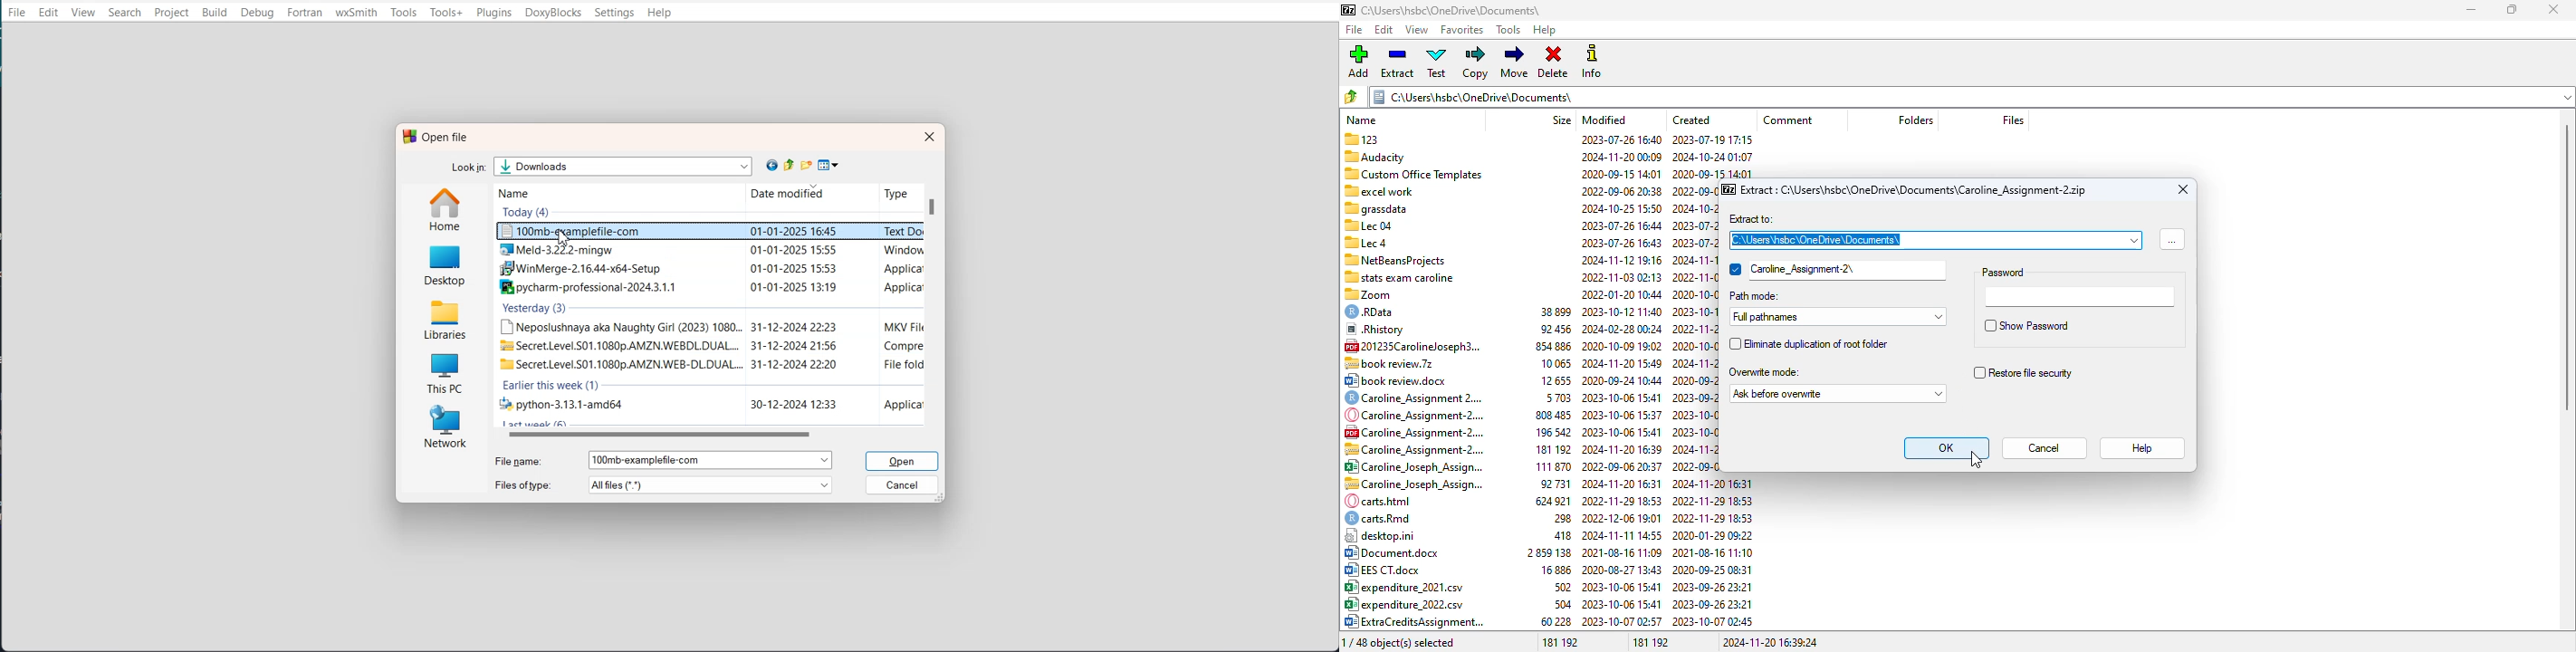 This screenshot has width=2576, height=672. What do you see at coordinates (446, 317) in the screenshot?
I see `Libraries` at bounding box center [446, 317].